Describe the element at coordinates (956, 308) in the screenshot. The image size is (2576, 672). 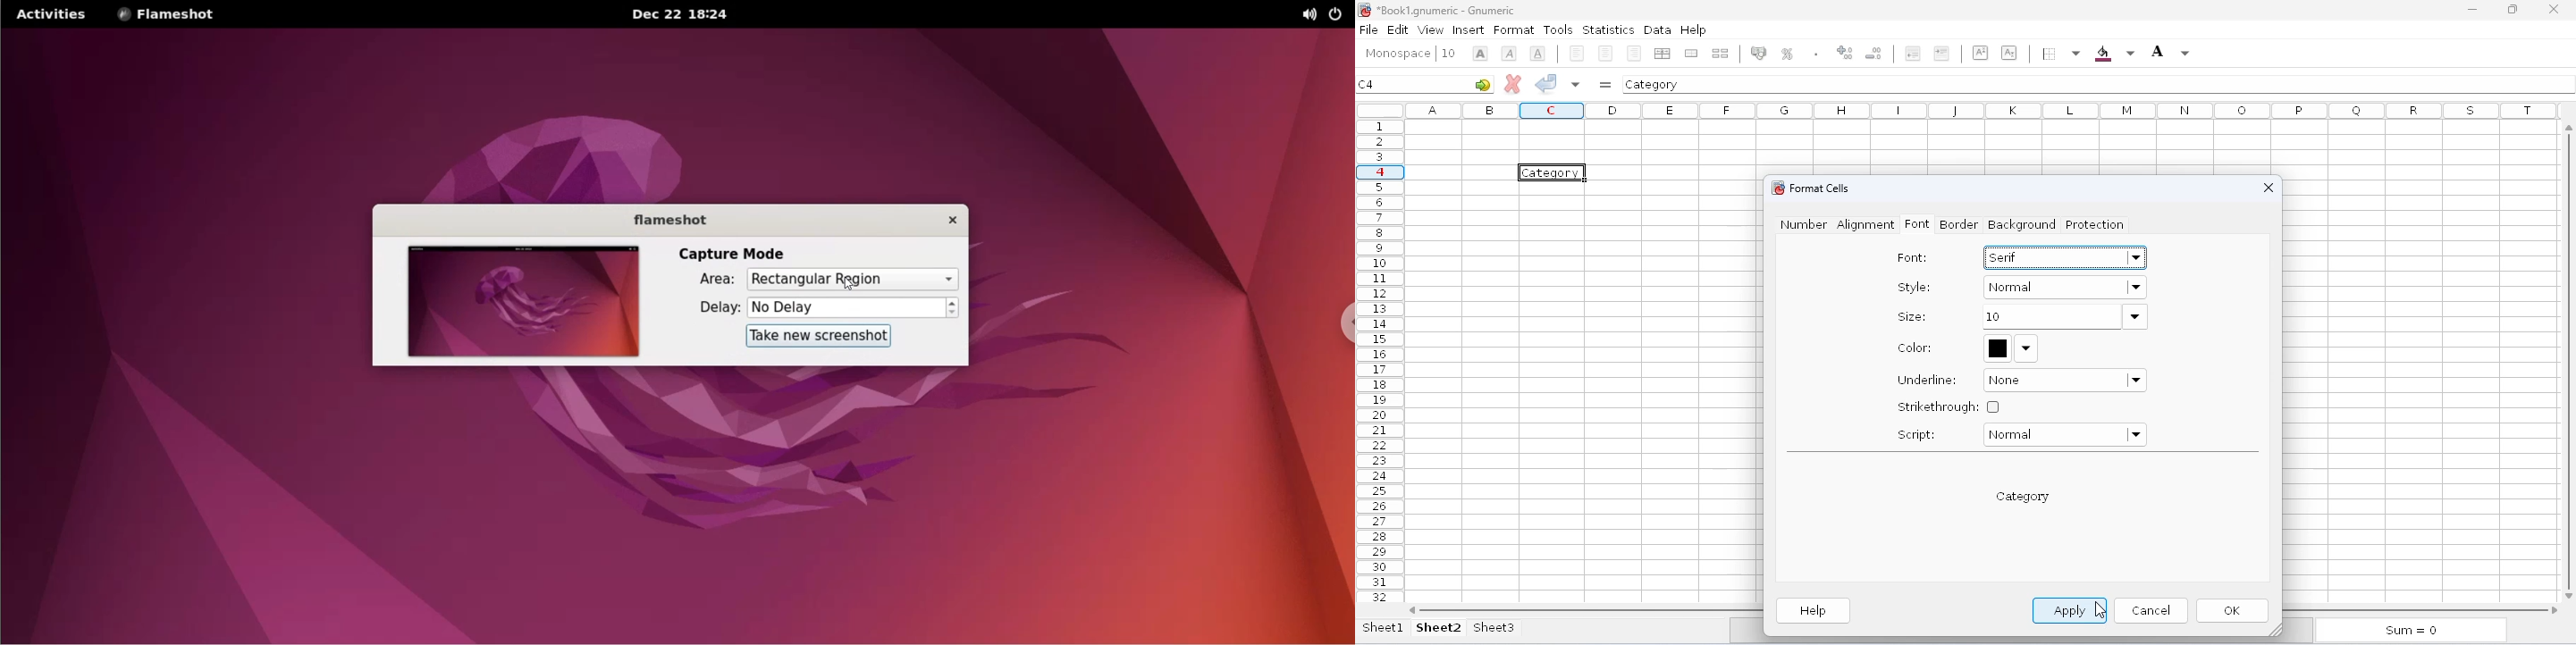
I see `increment or decrement delay` at that location.